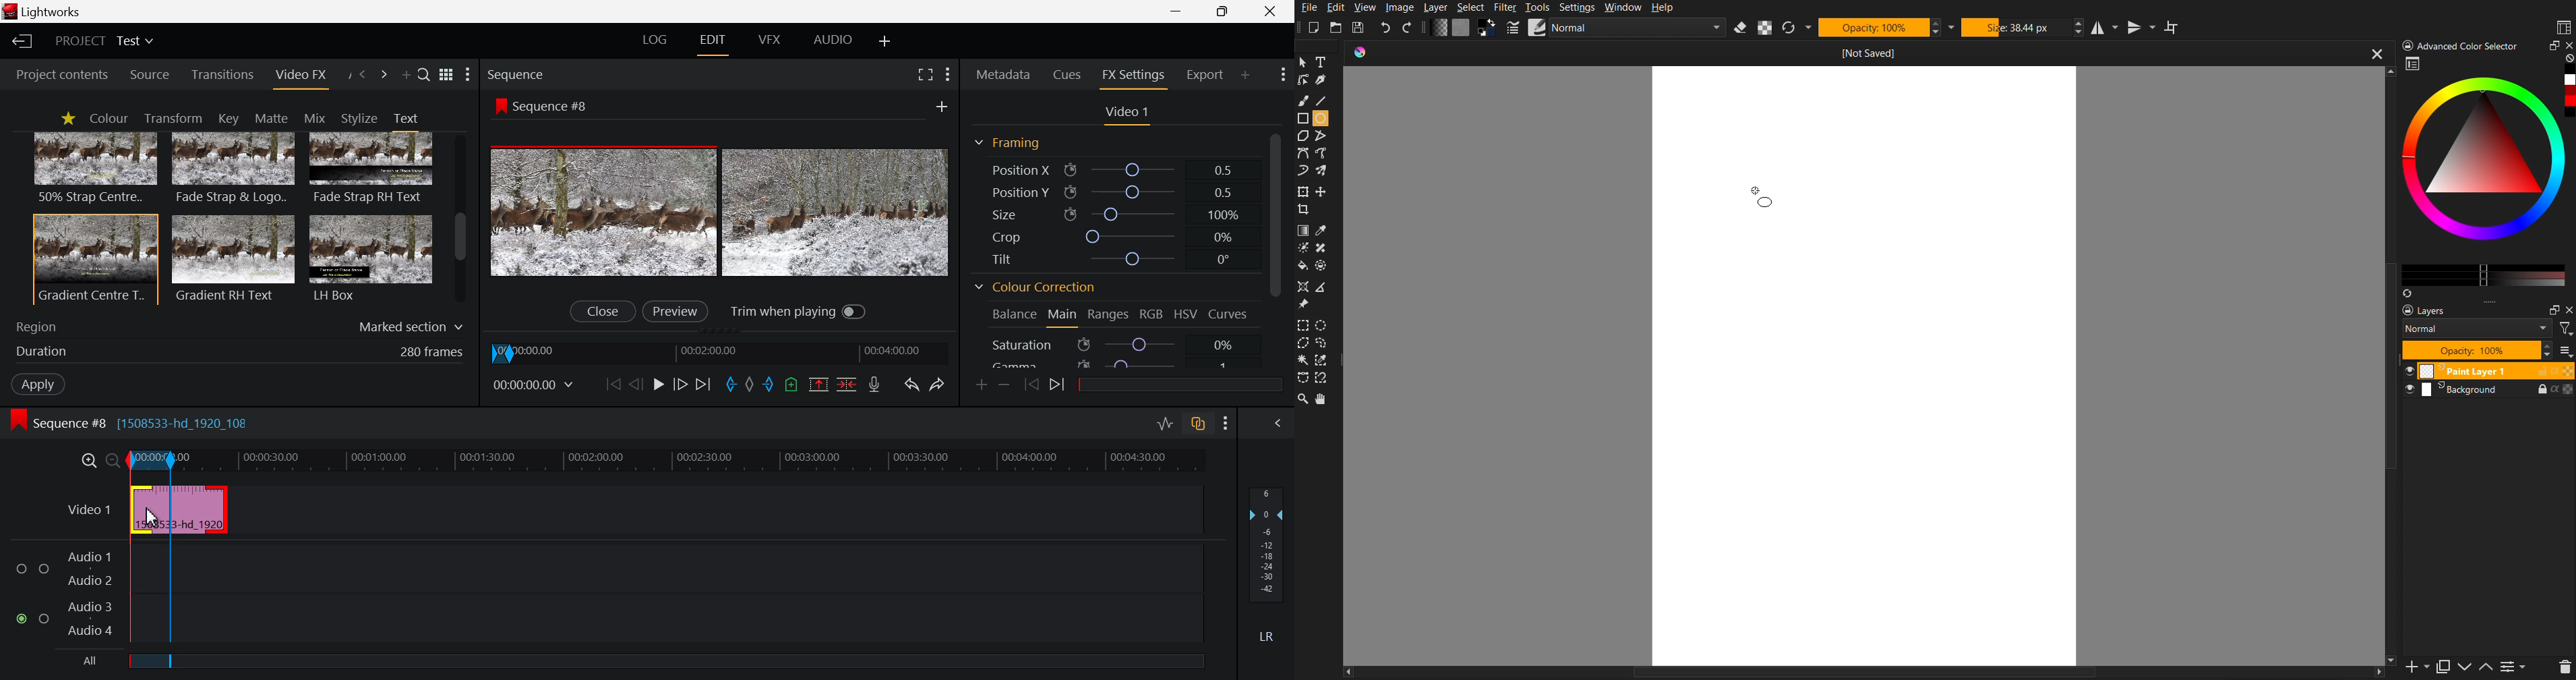  What do you see at coordinates (2568, 309) in the screenshot?
I see `` at bounding box center [2568, 309].